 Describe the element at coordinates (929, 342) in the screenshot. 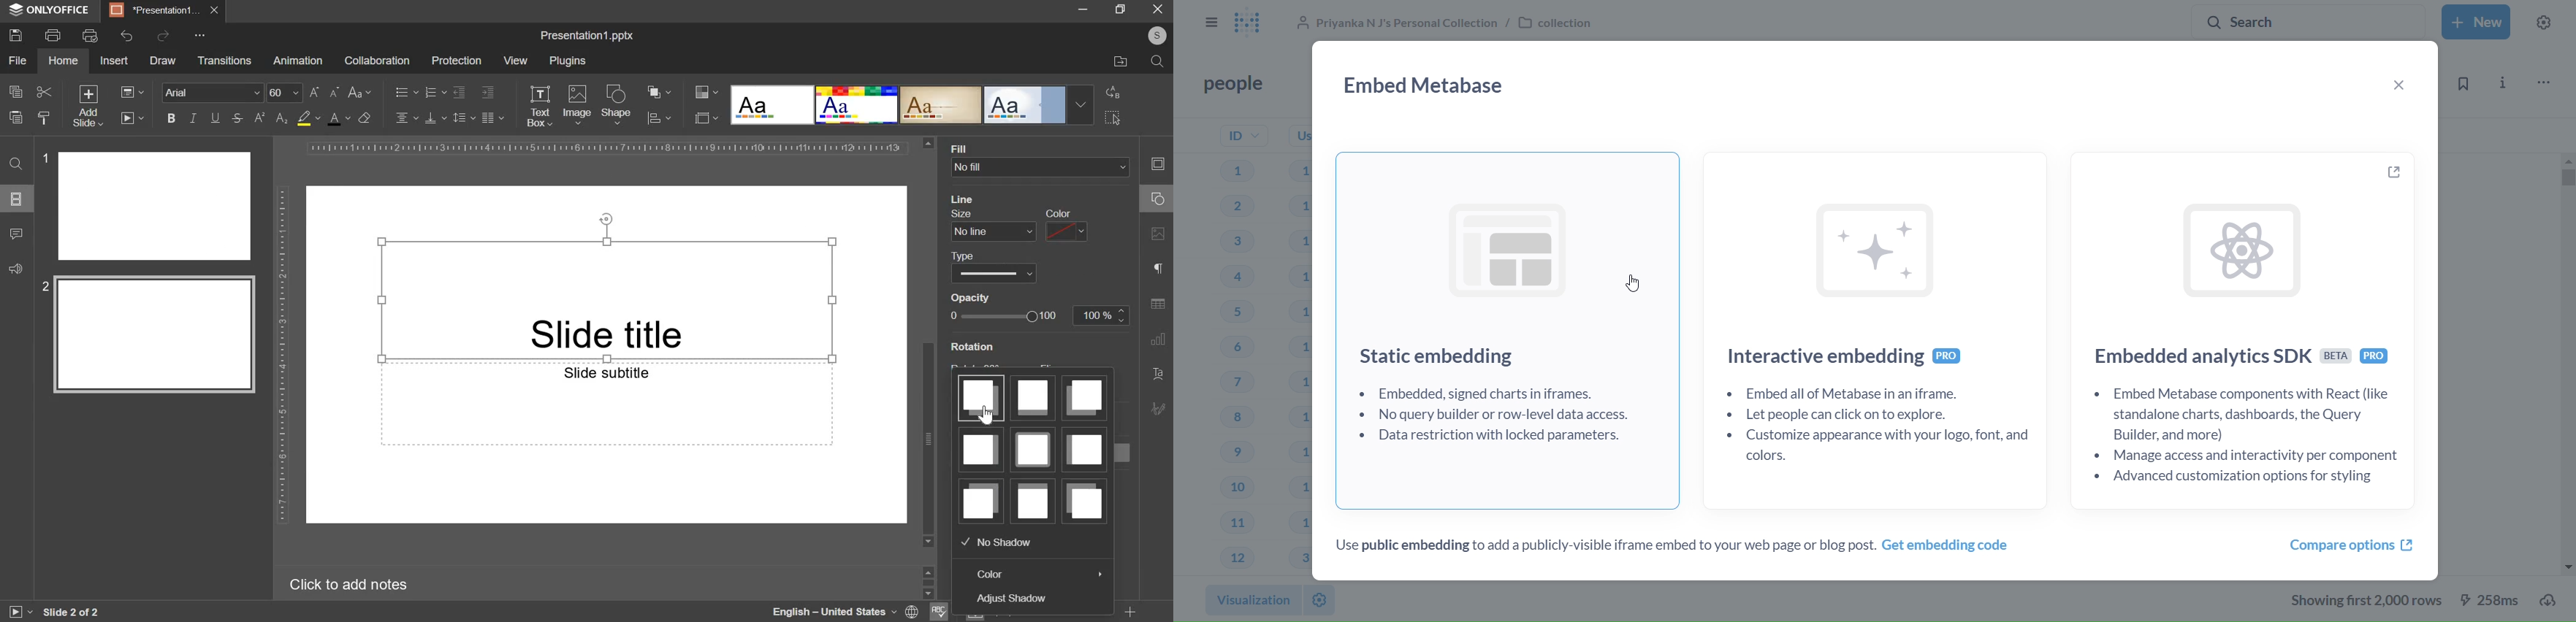

I see `scroll bar` at that location.